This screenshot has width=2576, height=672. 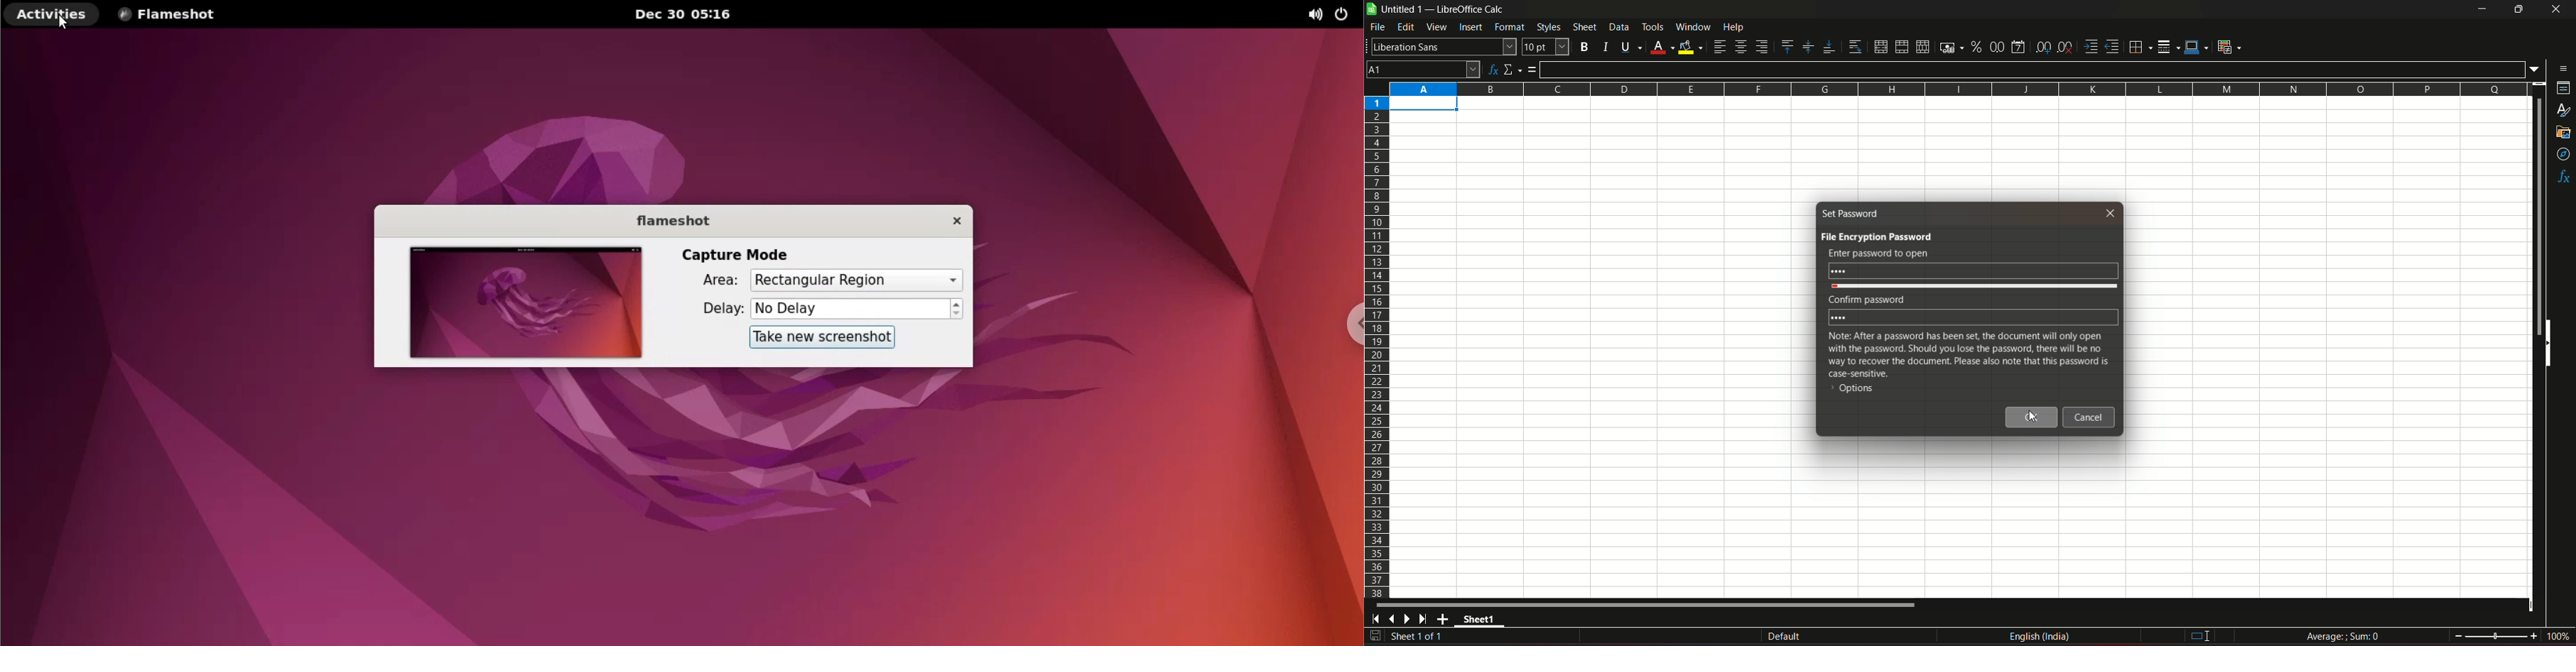 What do you see at coordinates (2540, 218) in the screenshot?
I see `vertical scroll bar` at bounding box center [2540, 218].